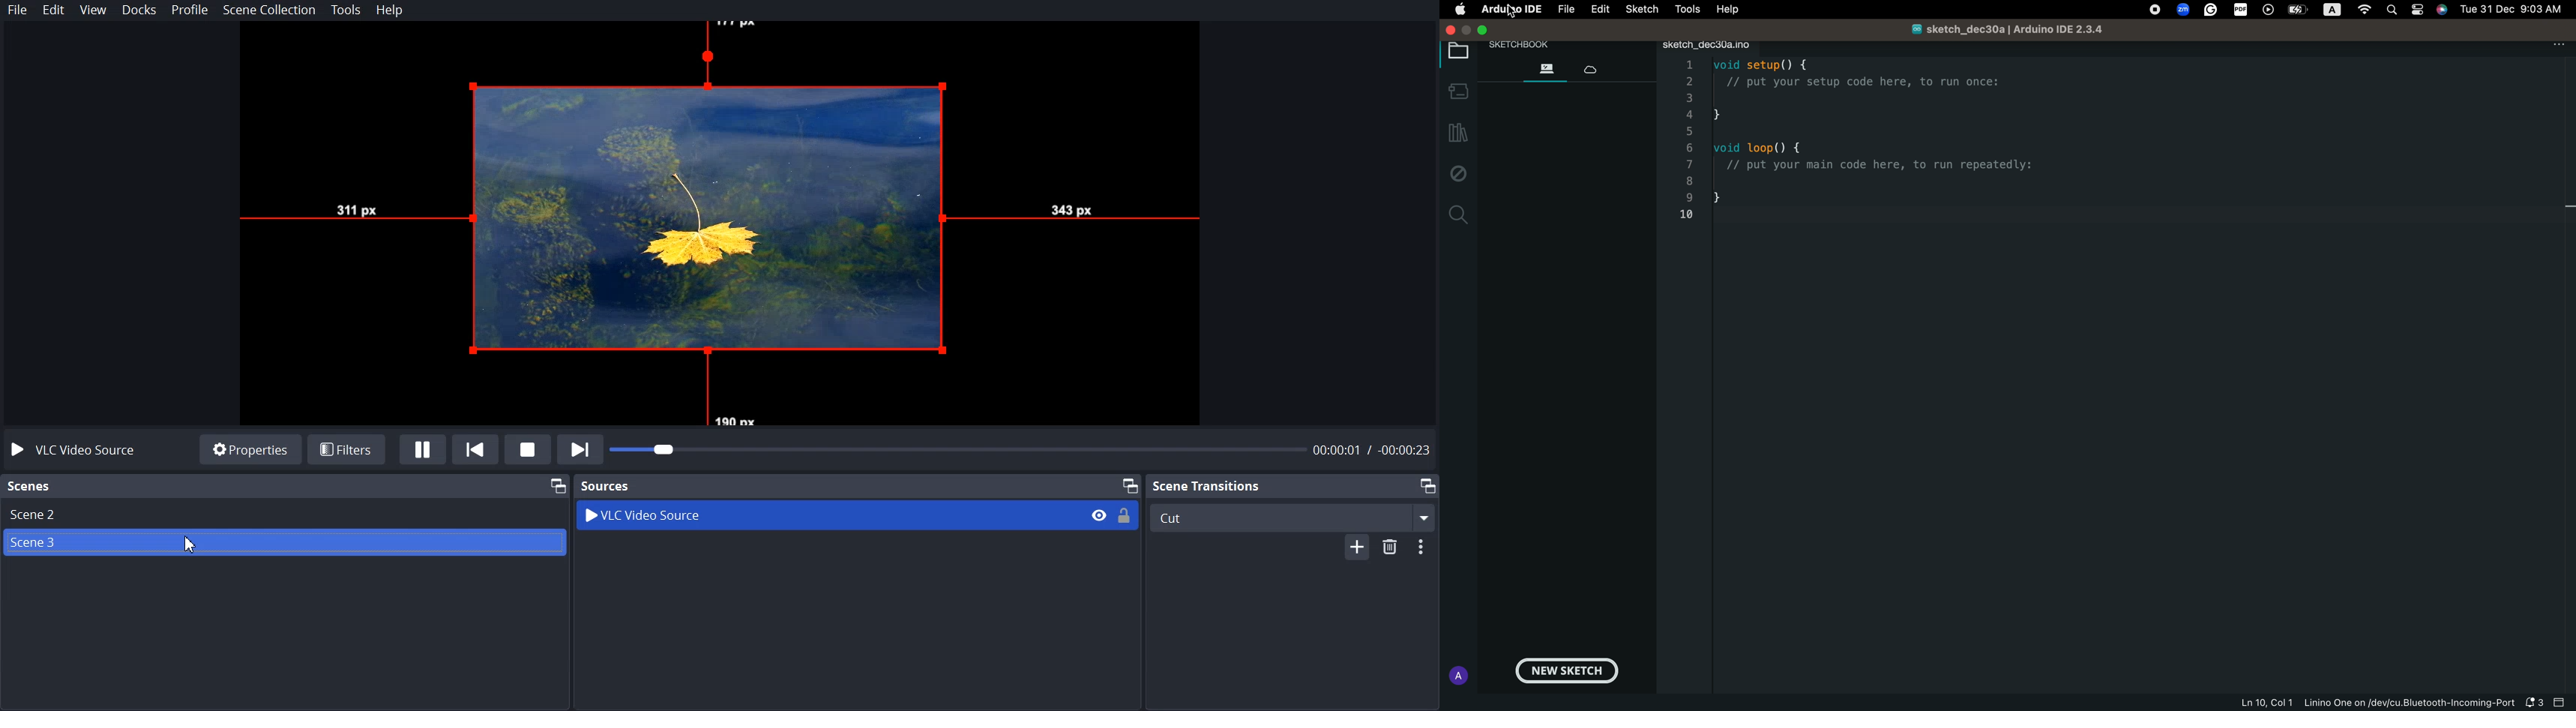 The image size is (2576, 728). I want to click on Scene Collection, so click(271, 10).